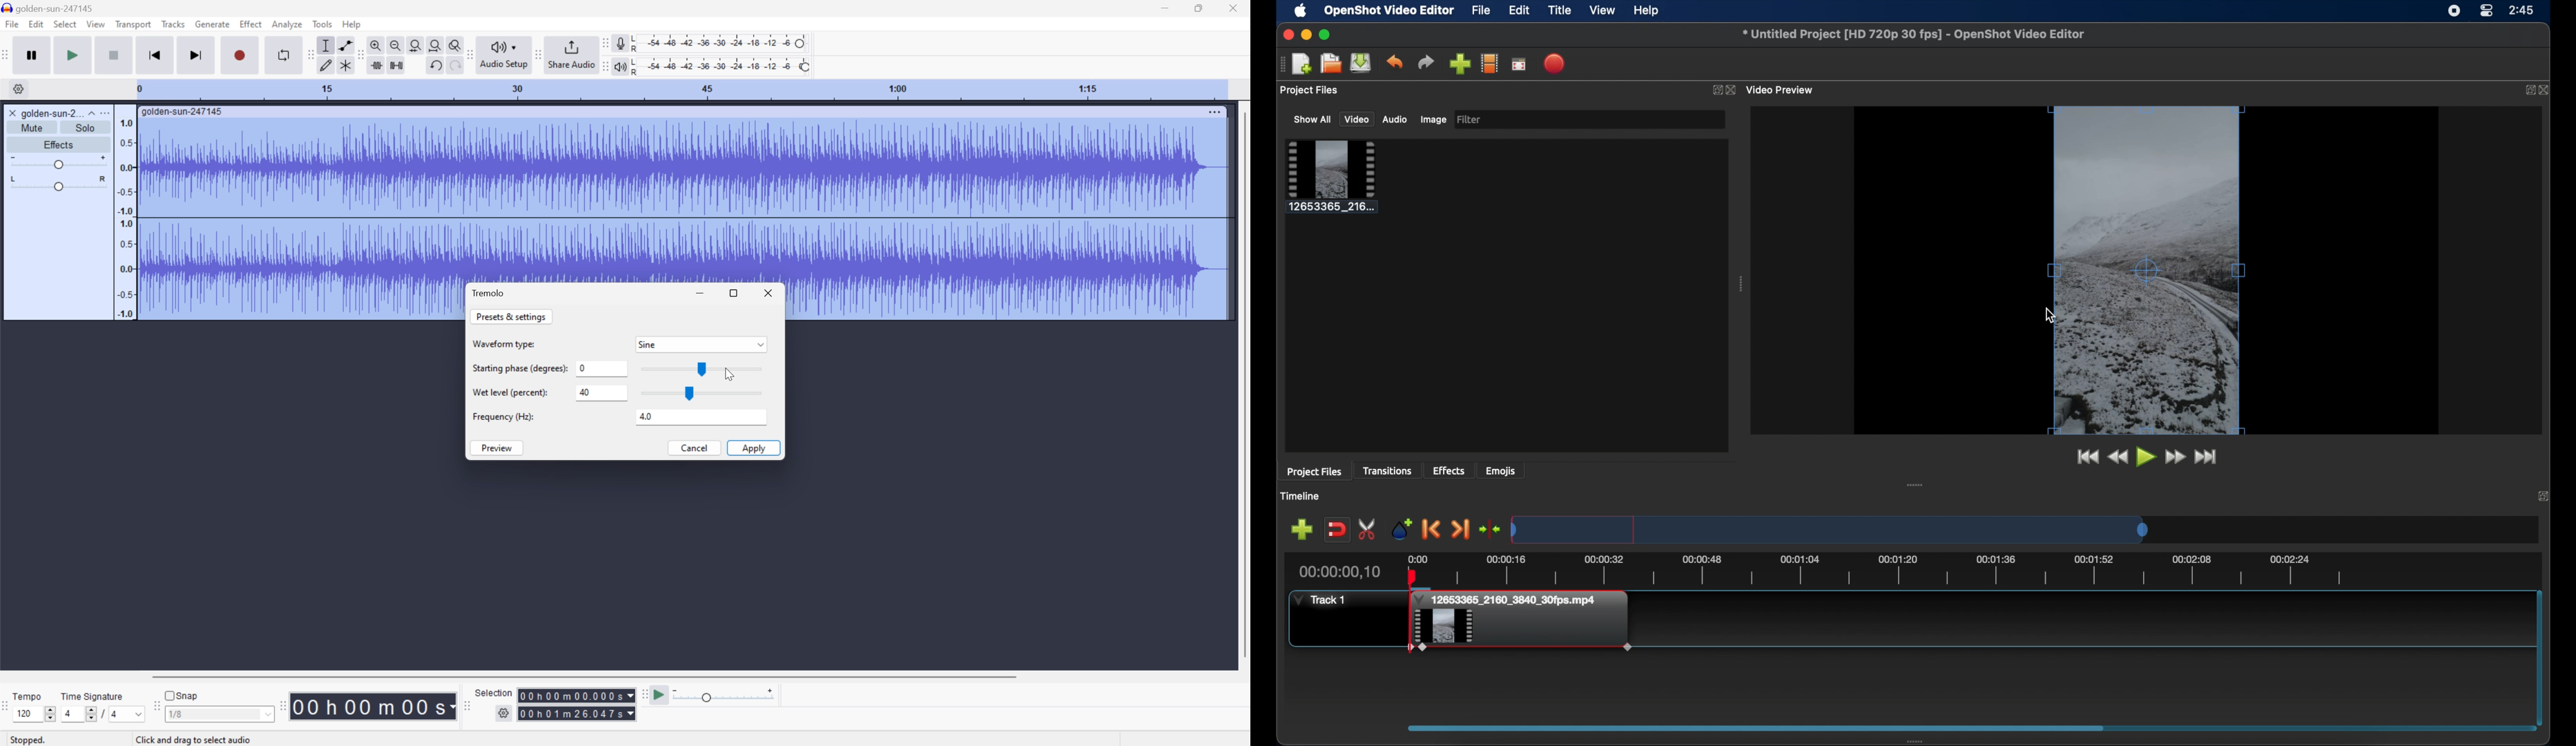 The width and height of the screenshot is (2576, 756). What do you see at coordinates (539, 55) in the screenshot?
I see `Audacity share audio toolbar` at bounding box center [539, 55].